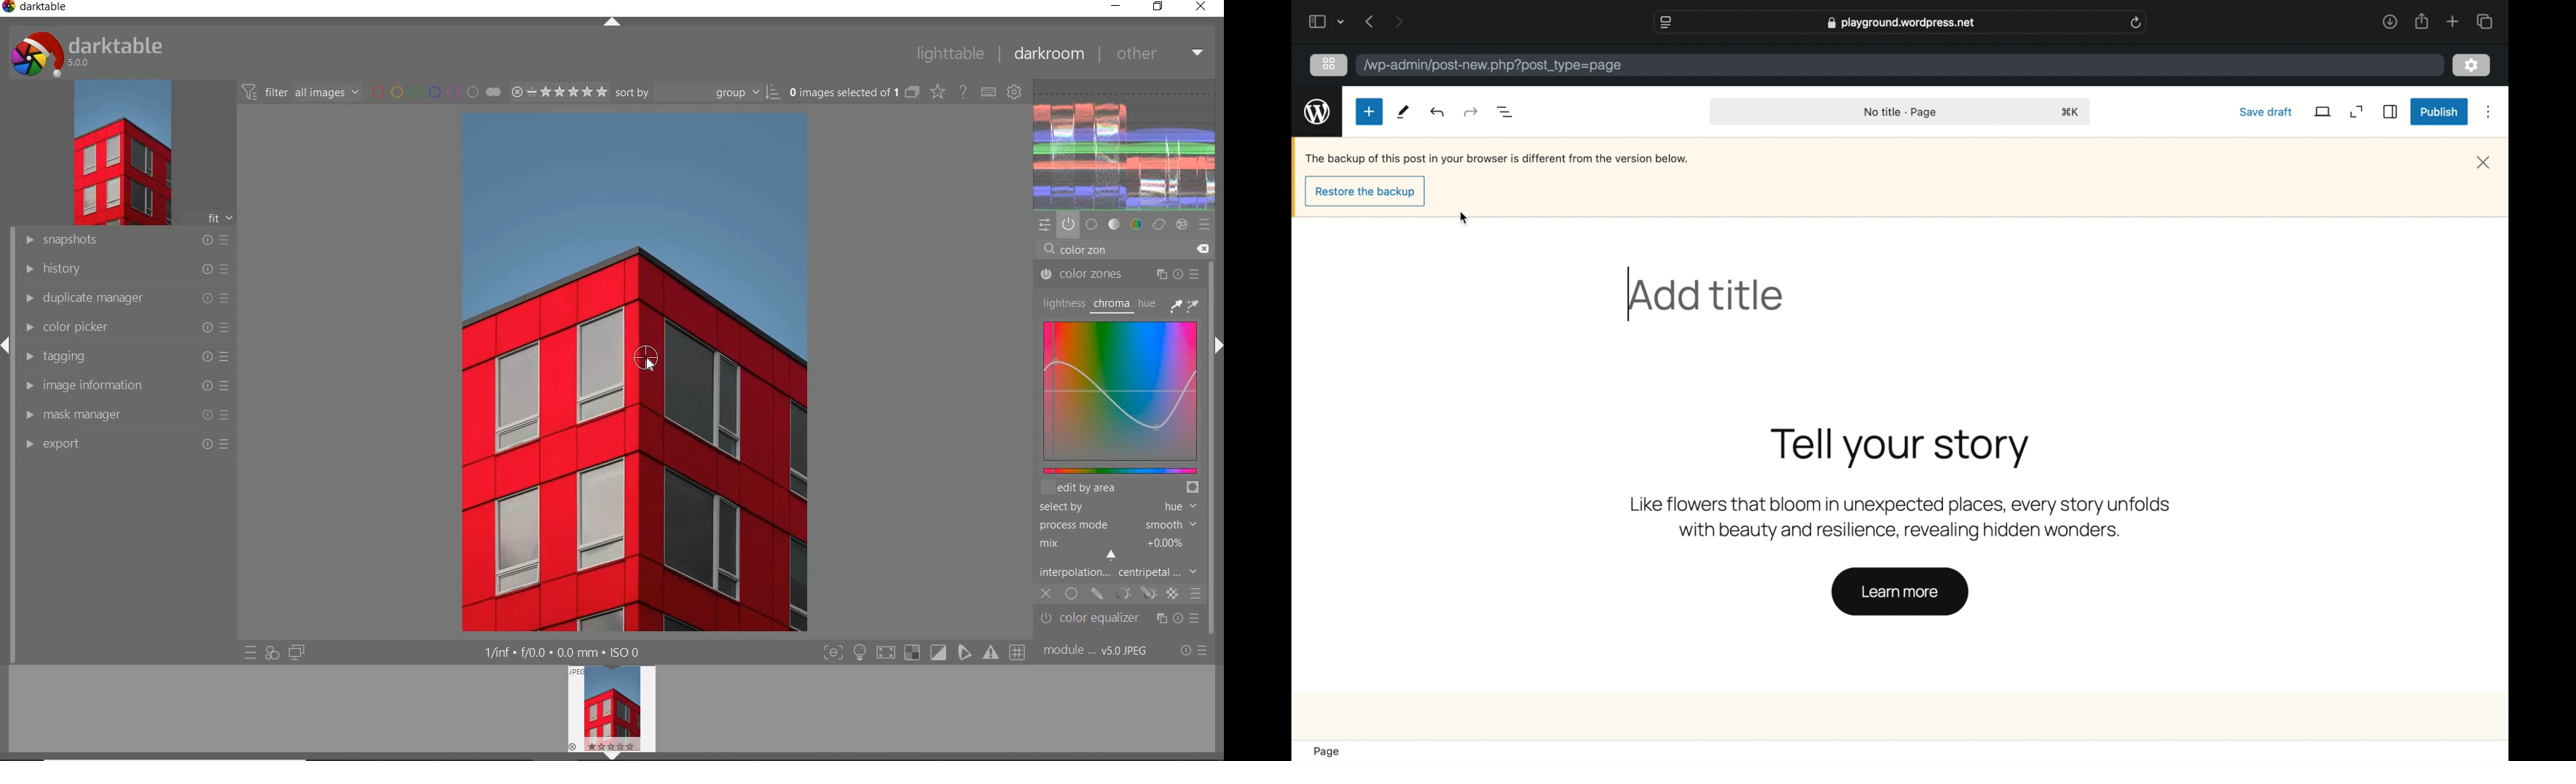  What do you see at coordinates (1116, 7) in the screenshot?
I see `minimize` at bounding box center [1116, 7].